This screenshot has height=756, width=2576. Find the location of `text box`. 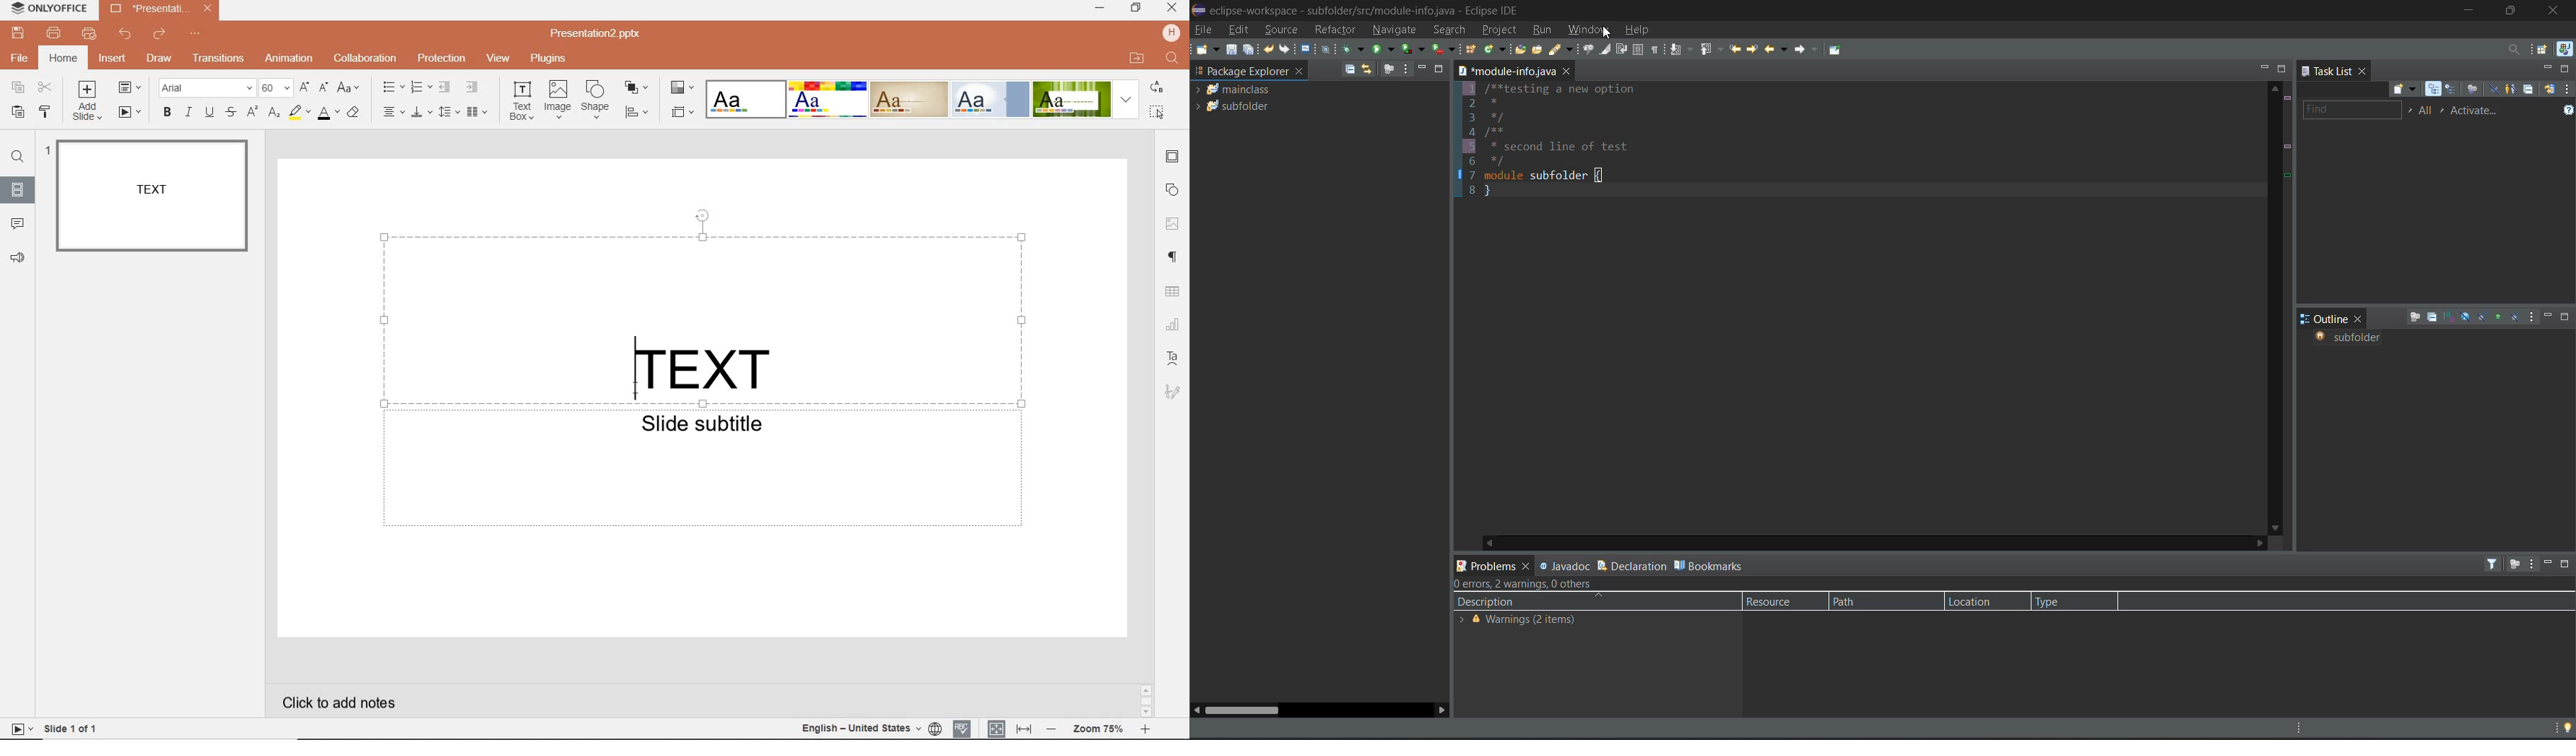

text box is located at coordinates (523, 101).